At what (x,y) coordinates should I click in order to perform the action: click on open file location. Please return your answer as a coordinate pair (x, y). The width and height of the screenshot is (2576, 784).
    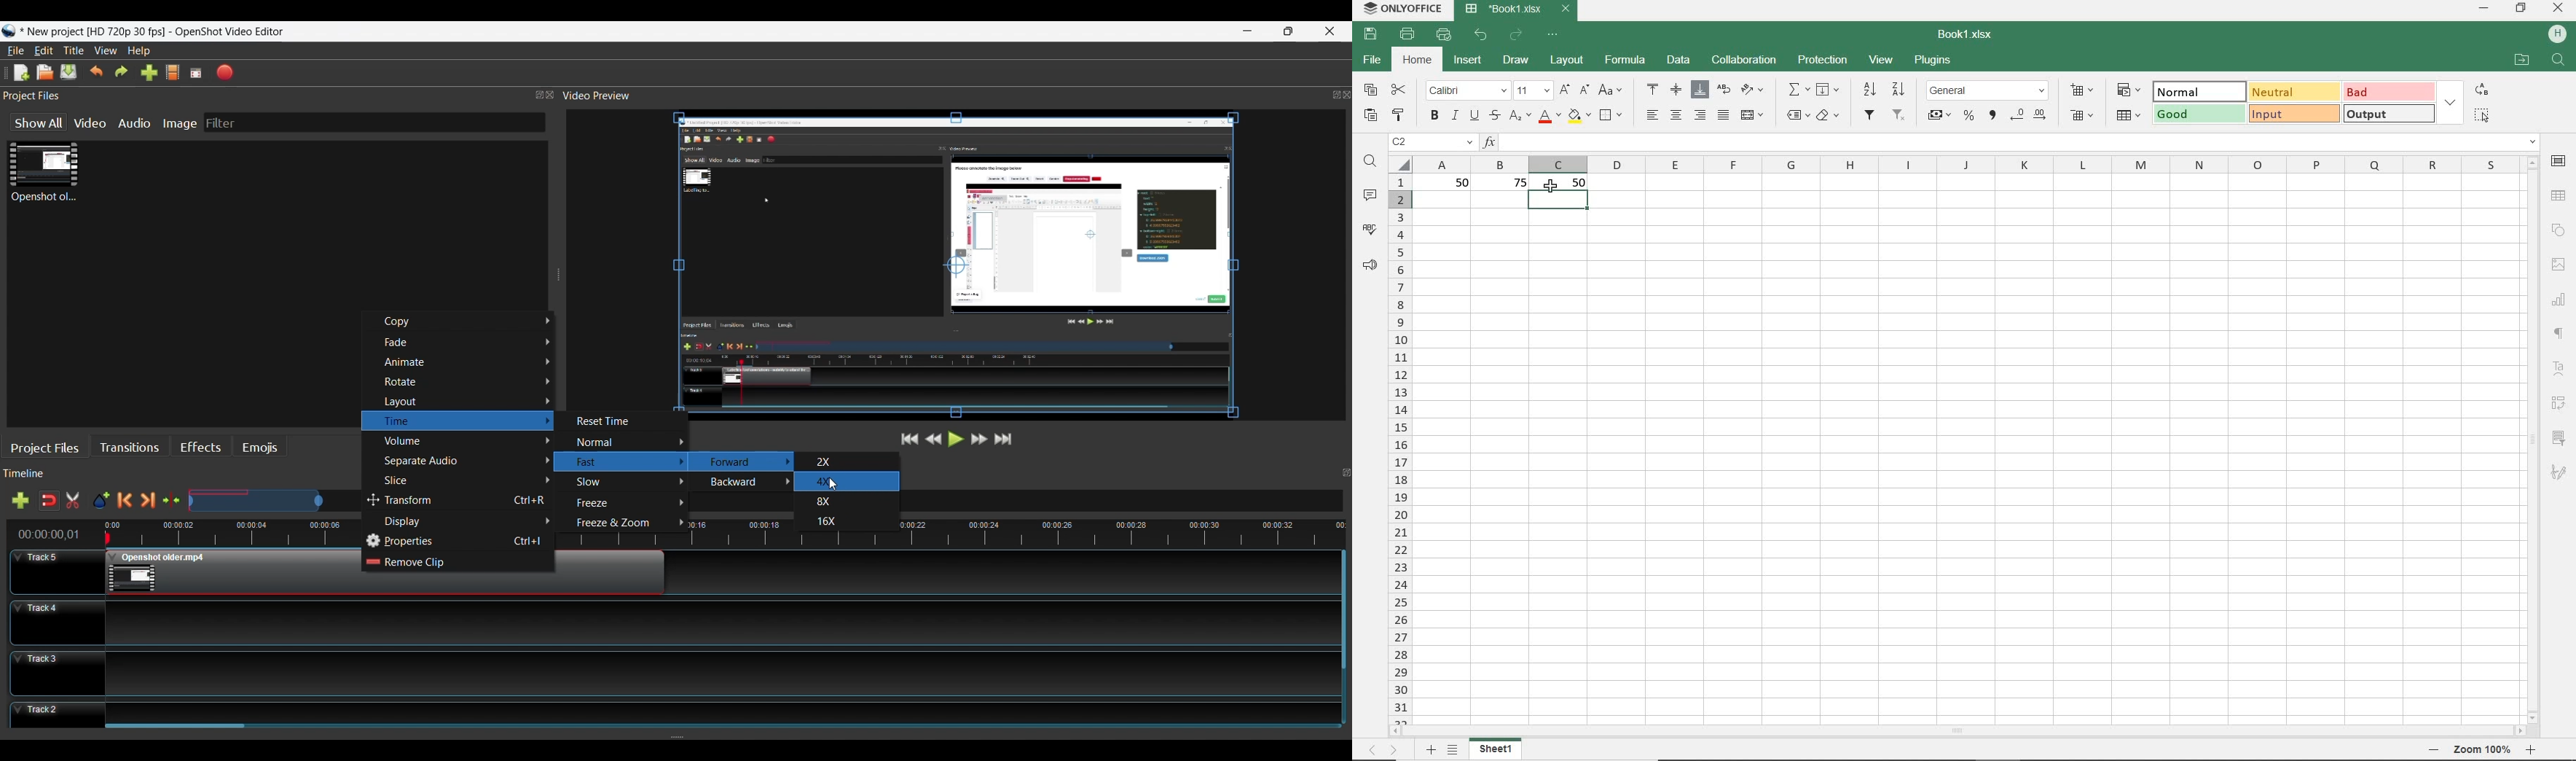
    Looking at the image, I should click on (2522, 60).